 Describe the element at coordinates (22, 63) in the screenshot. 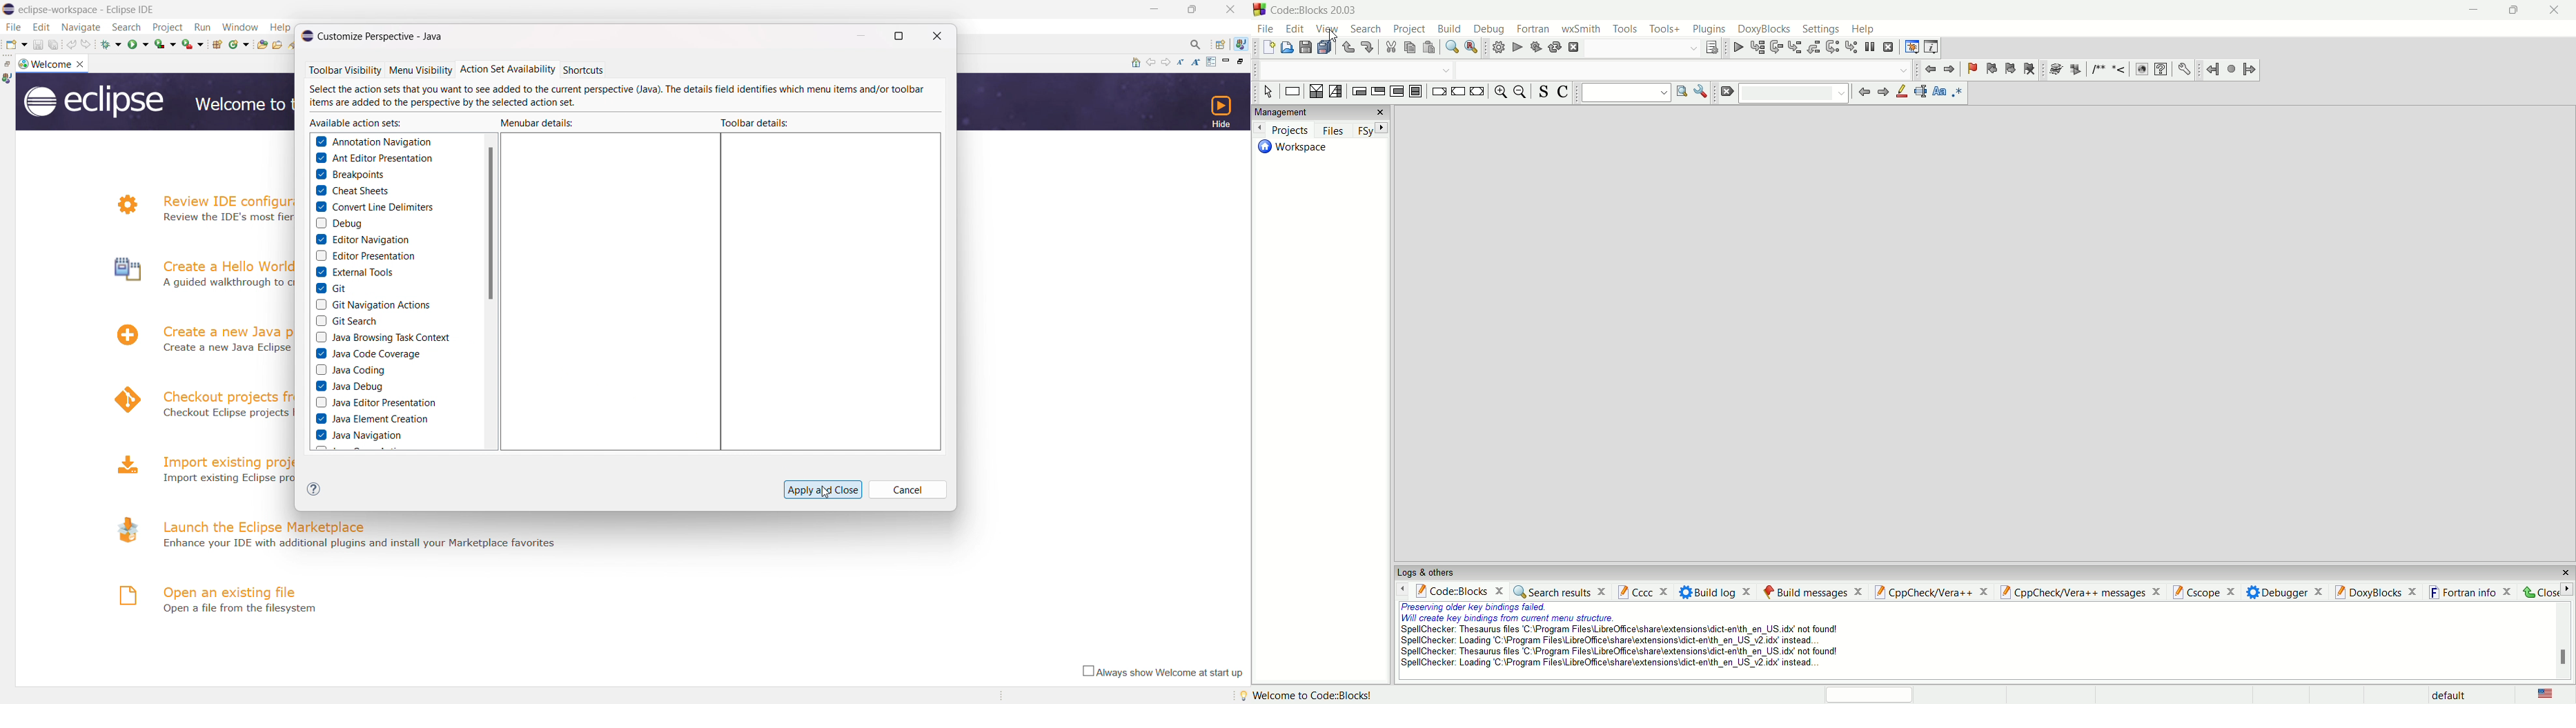

I see `logo` at that location.